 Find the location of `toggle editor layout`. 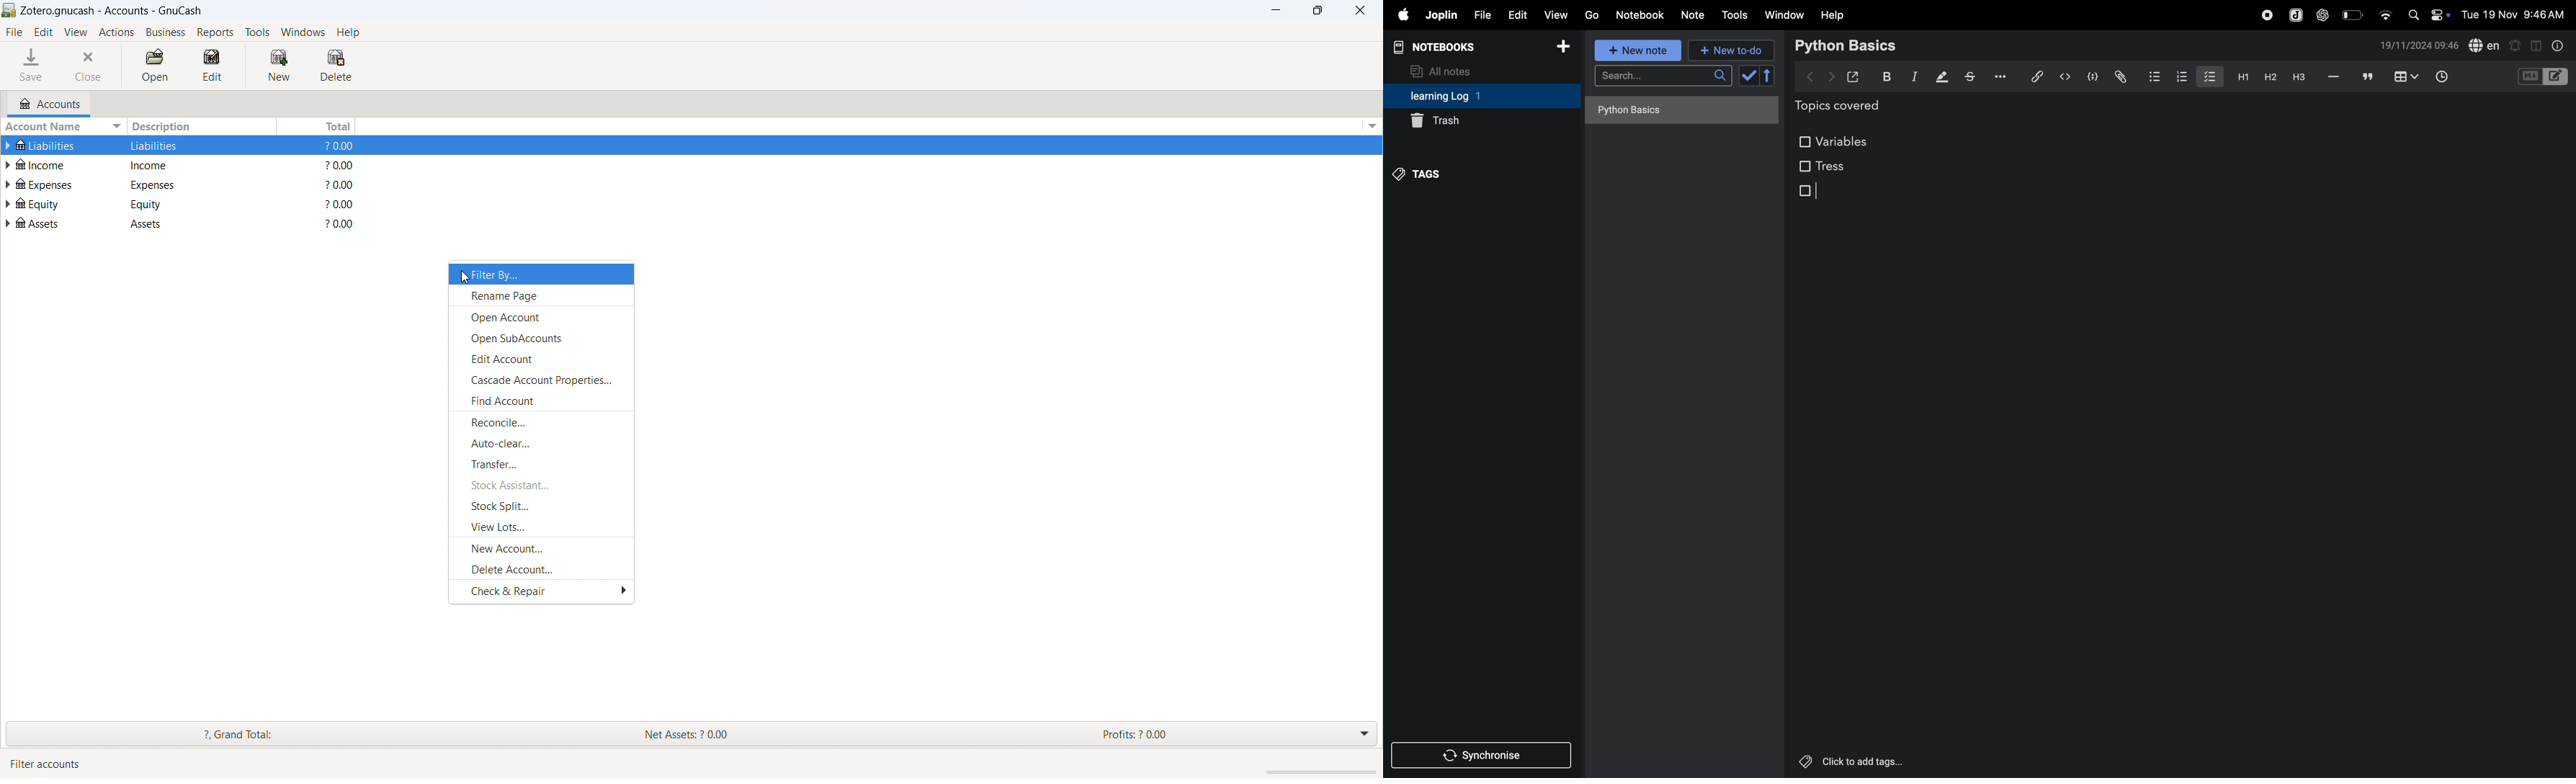

toggle editor layout is located at coordinates (2537, 44).